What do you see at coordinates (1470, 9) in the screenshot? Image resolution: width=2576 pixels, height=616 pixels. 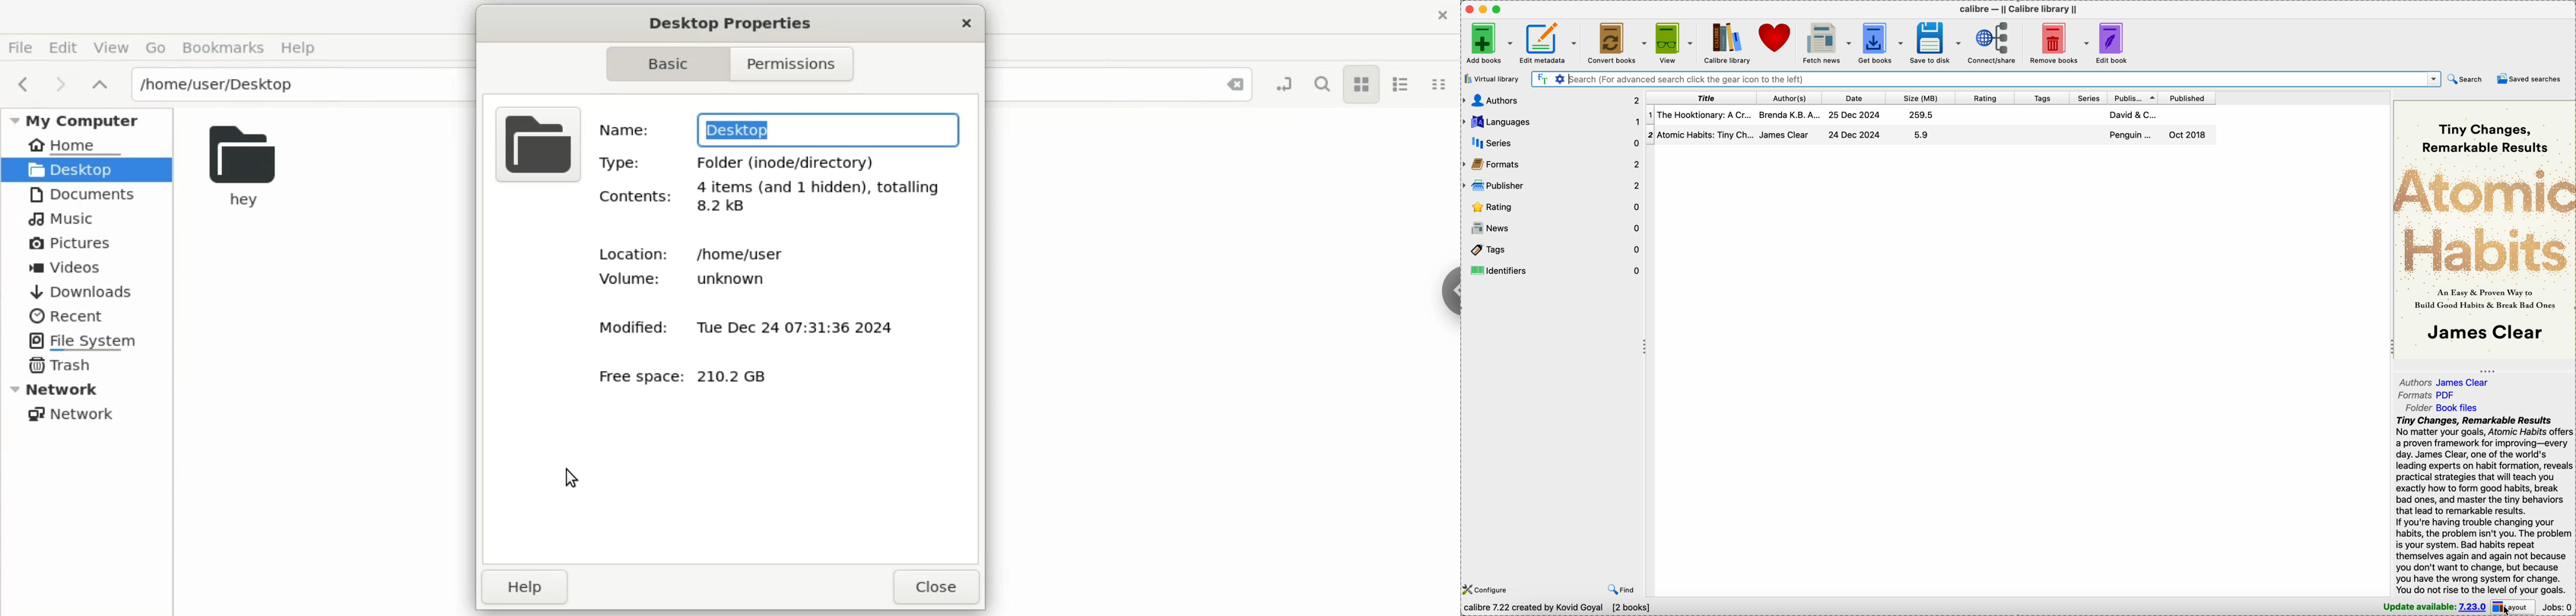 I see `close` at bounding box center [1470, 9].